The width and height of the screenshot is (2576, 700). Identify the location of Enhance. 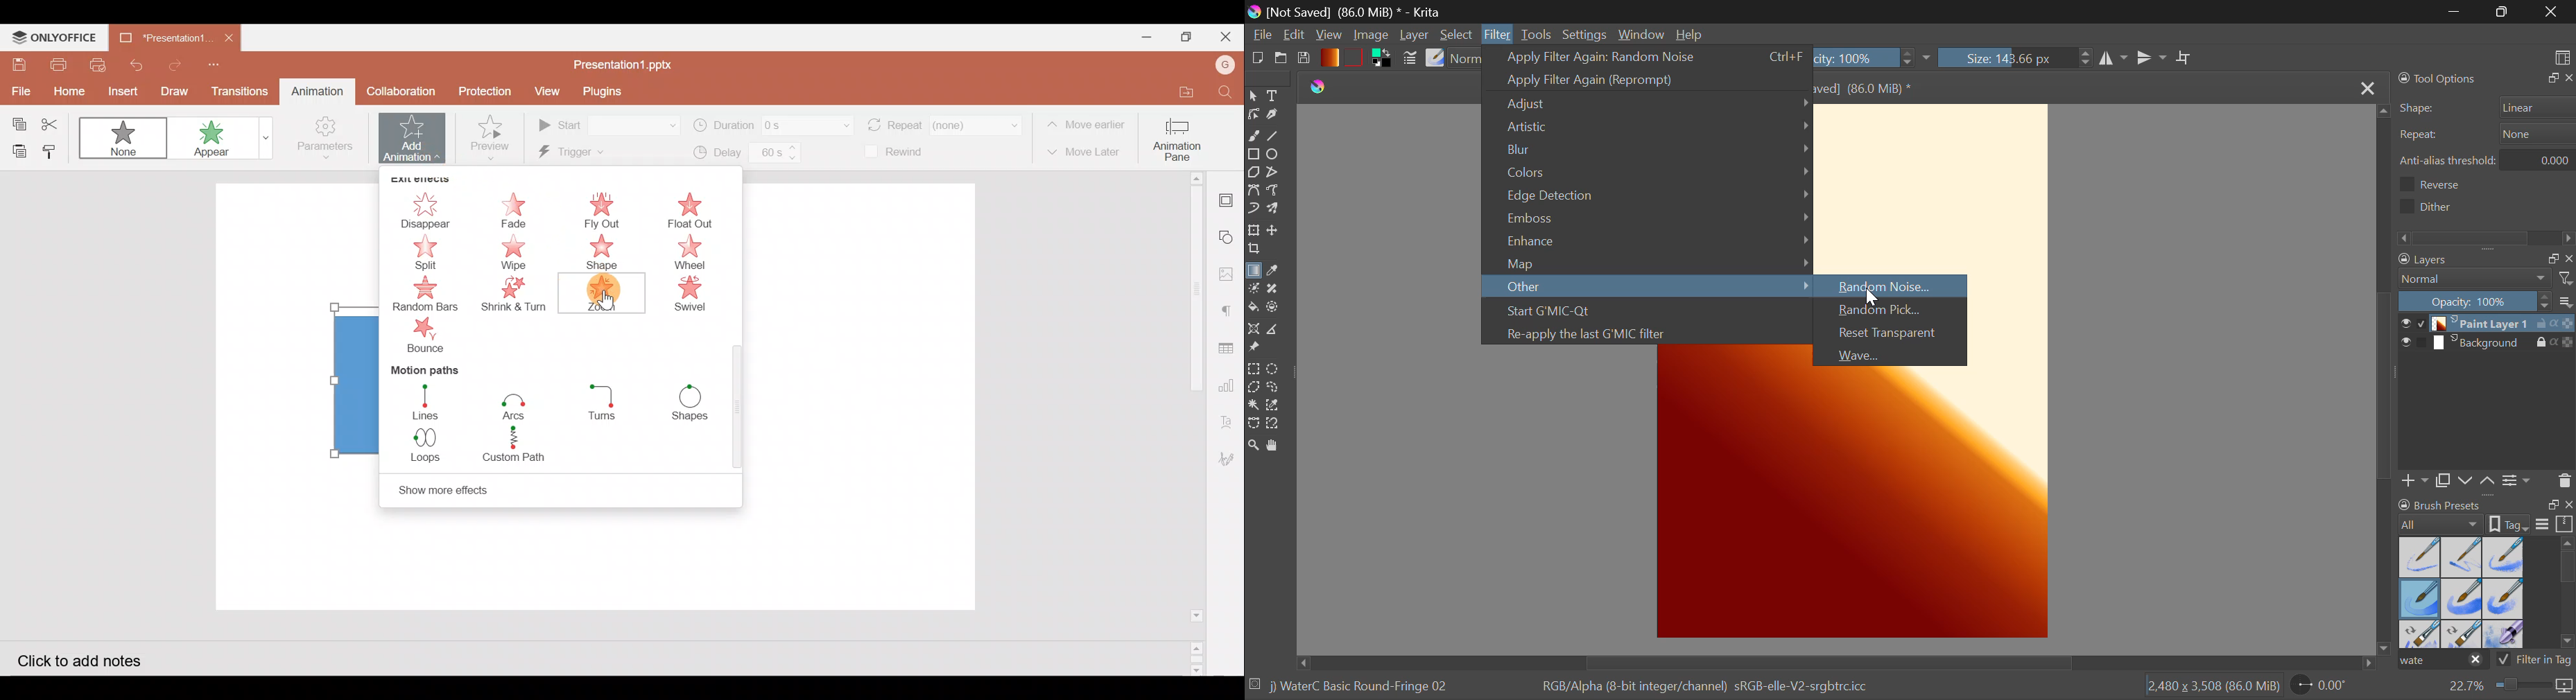
(1648, 241).